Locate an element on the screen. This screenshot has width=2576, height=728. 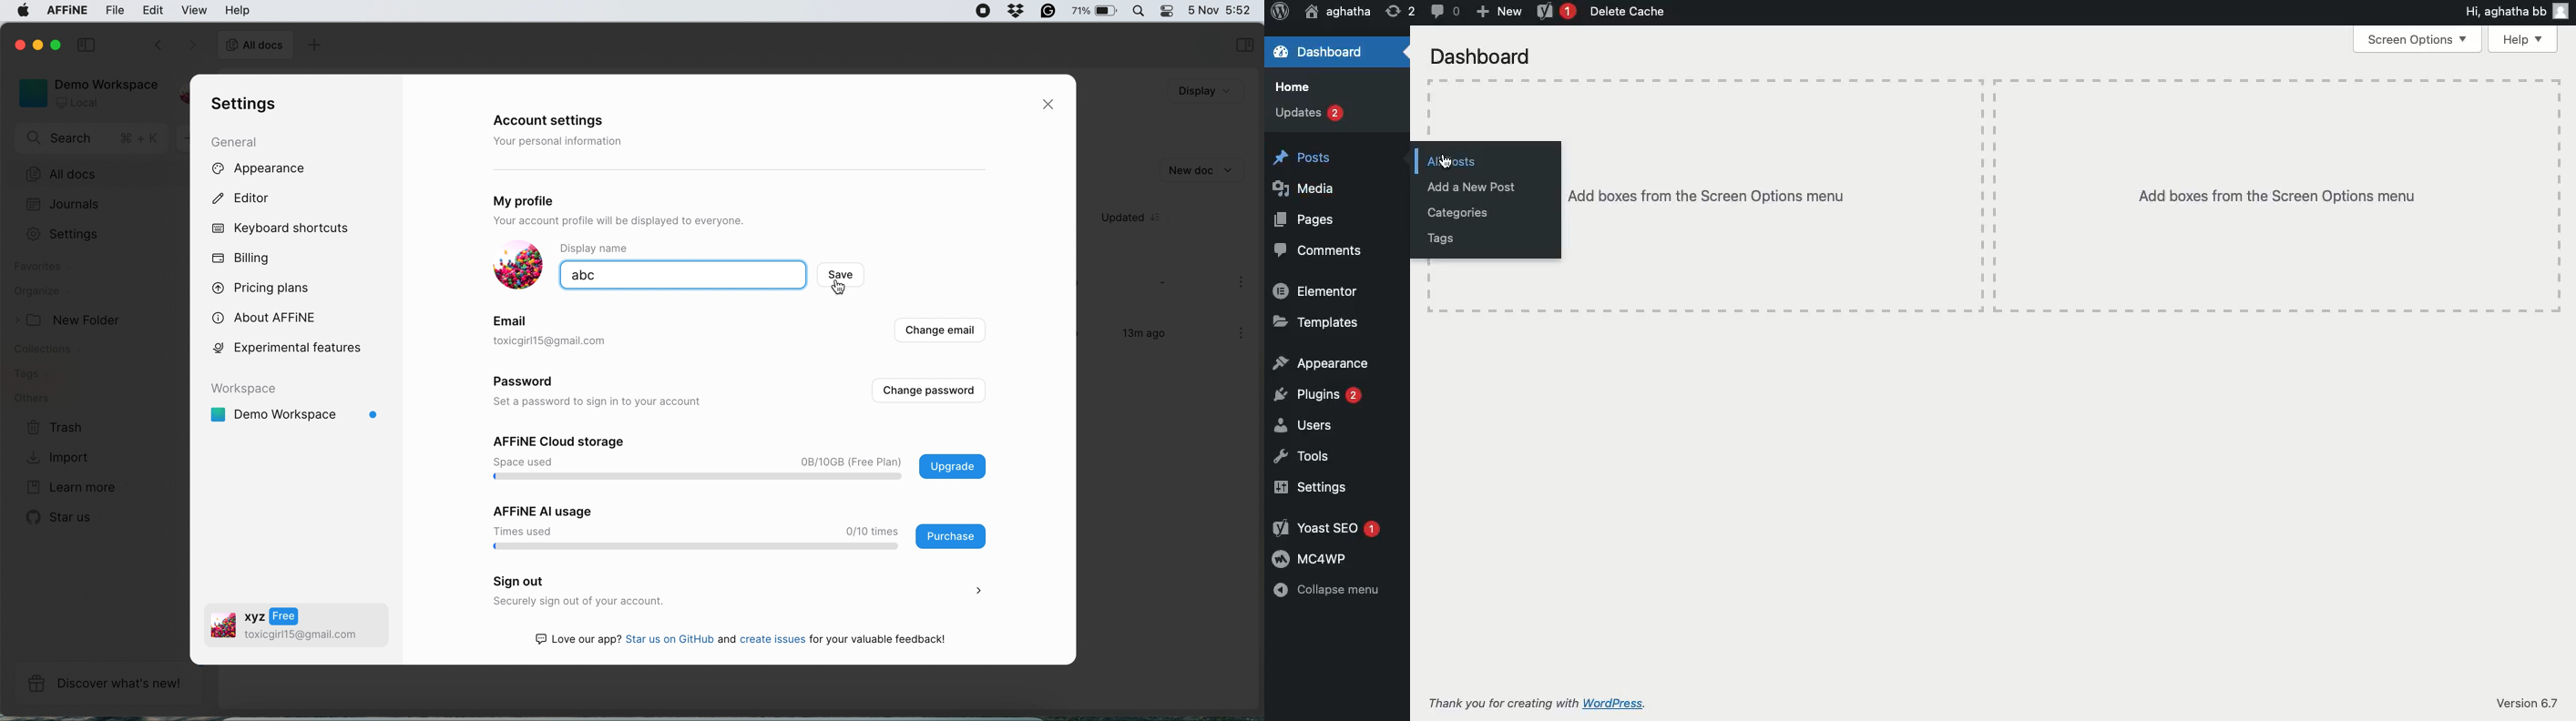
Appearance is located at coordinates (1321, 362).